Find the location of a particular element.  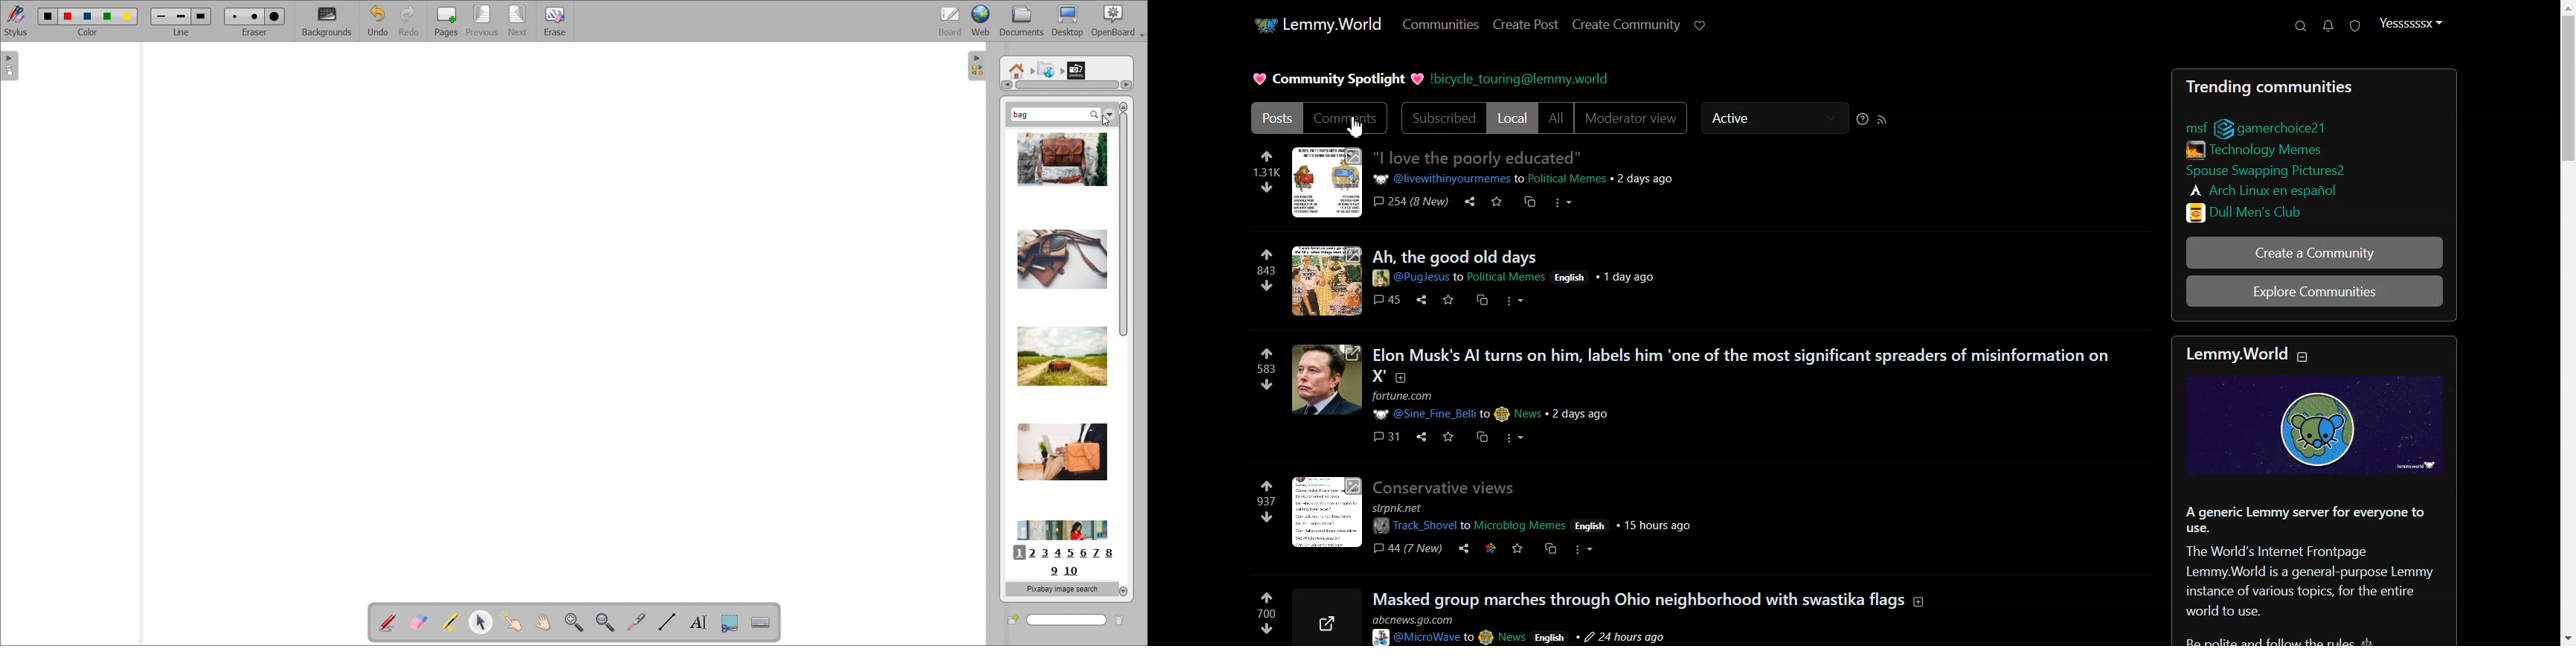

post details is located at coordinates (1523, 178).